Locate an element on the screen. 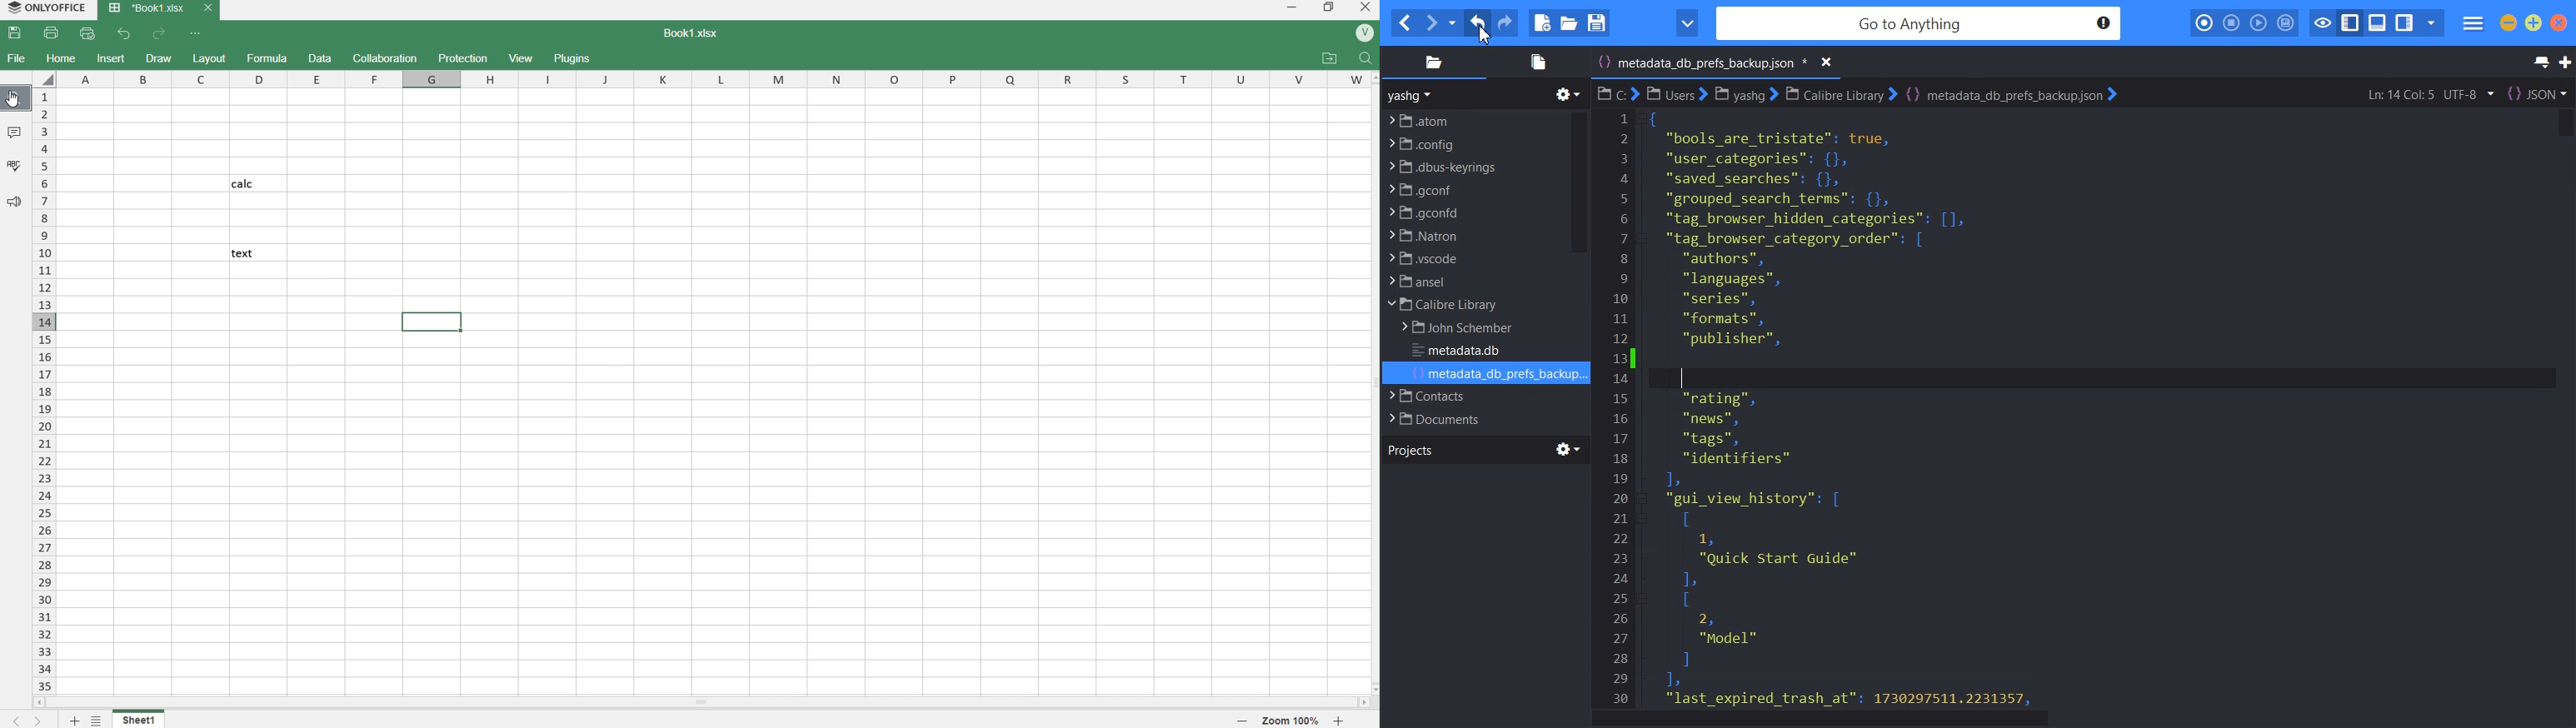 This screenshot has width=2576, height=728. draw is located at coordinates (162, 58).